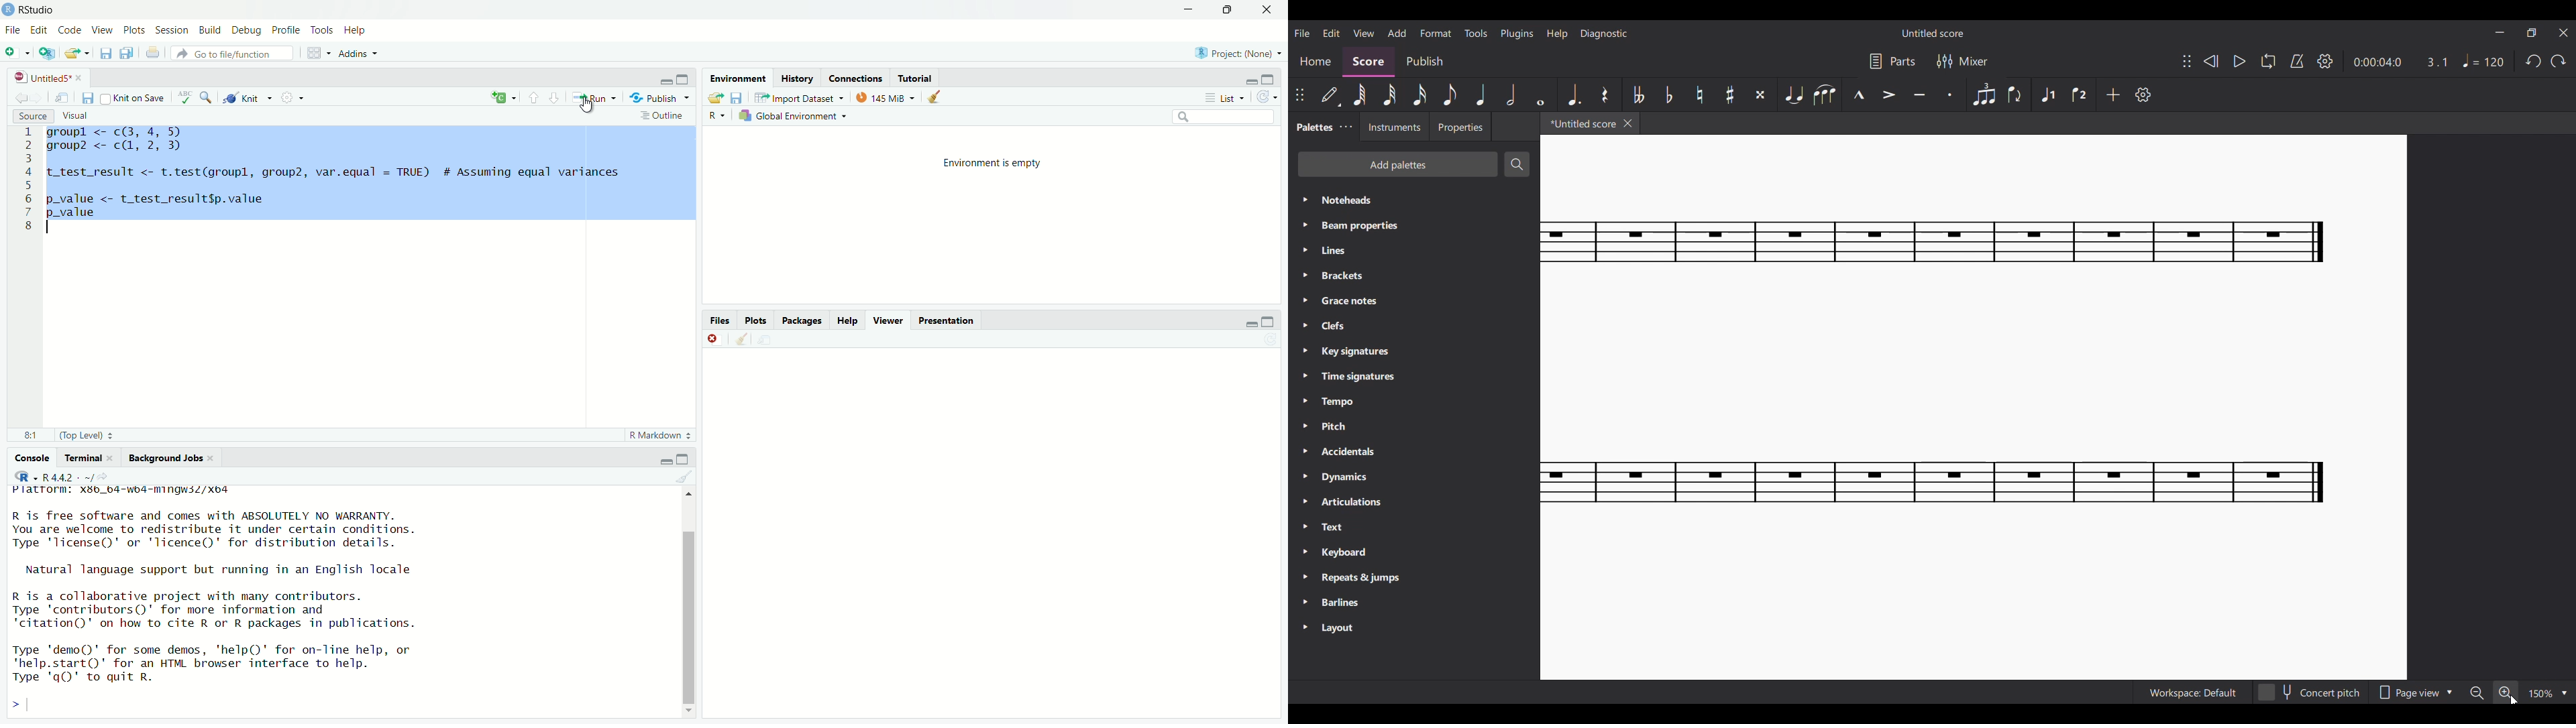 Image resolution: width=2576 pixels, height=728 pixels. Describe the element at coordinates (41, 29) in the screenshot. I see `Edit` at that location.